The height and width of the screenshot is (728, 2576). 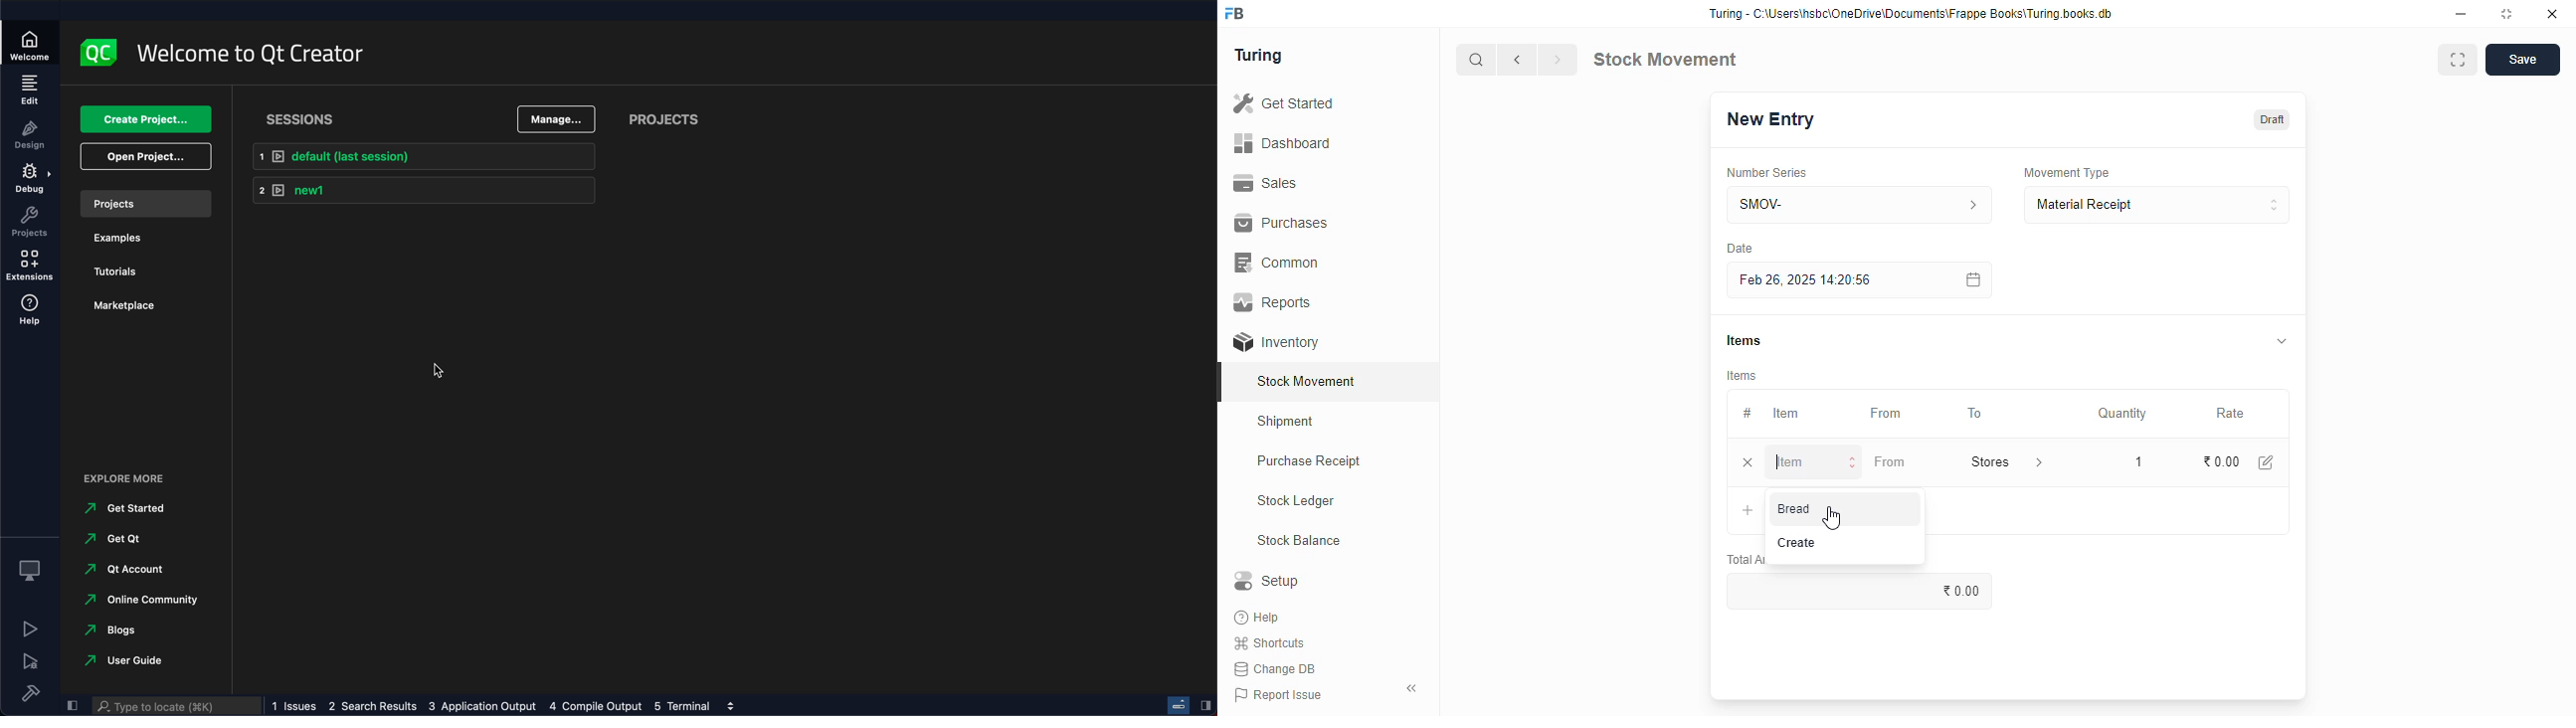 I want to click on purchase receipt, so click(x=1309, y=460).